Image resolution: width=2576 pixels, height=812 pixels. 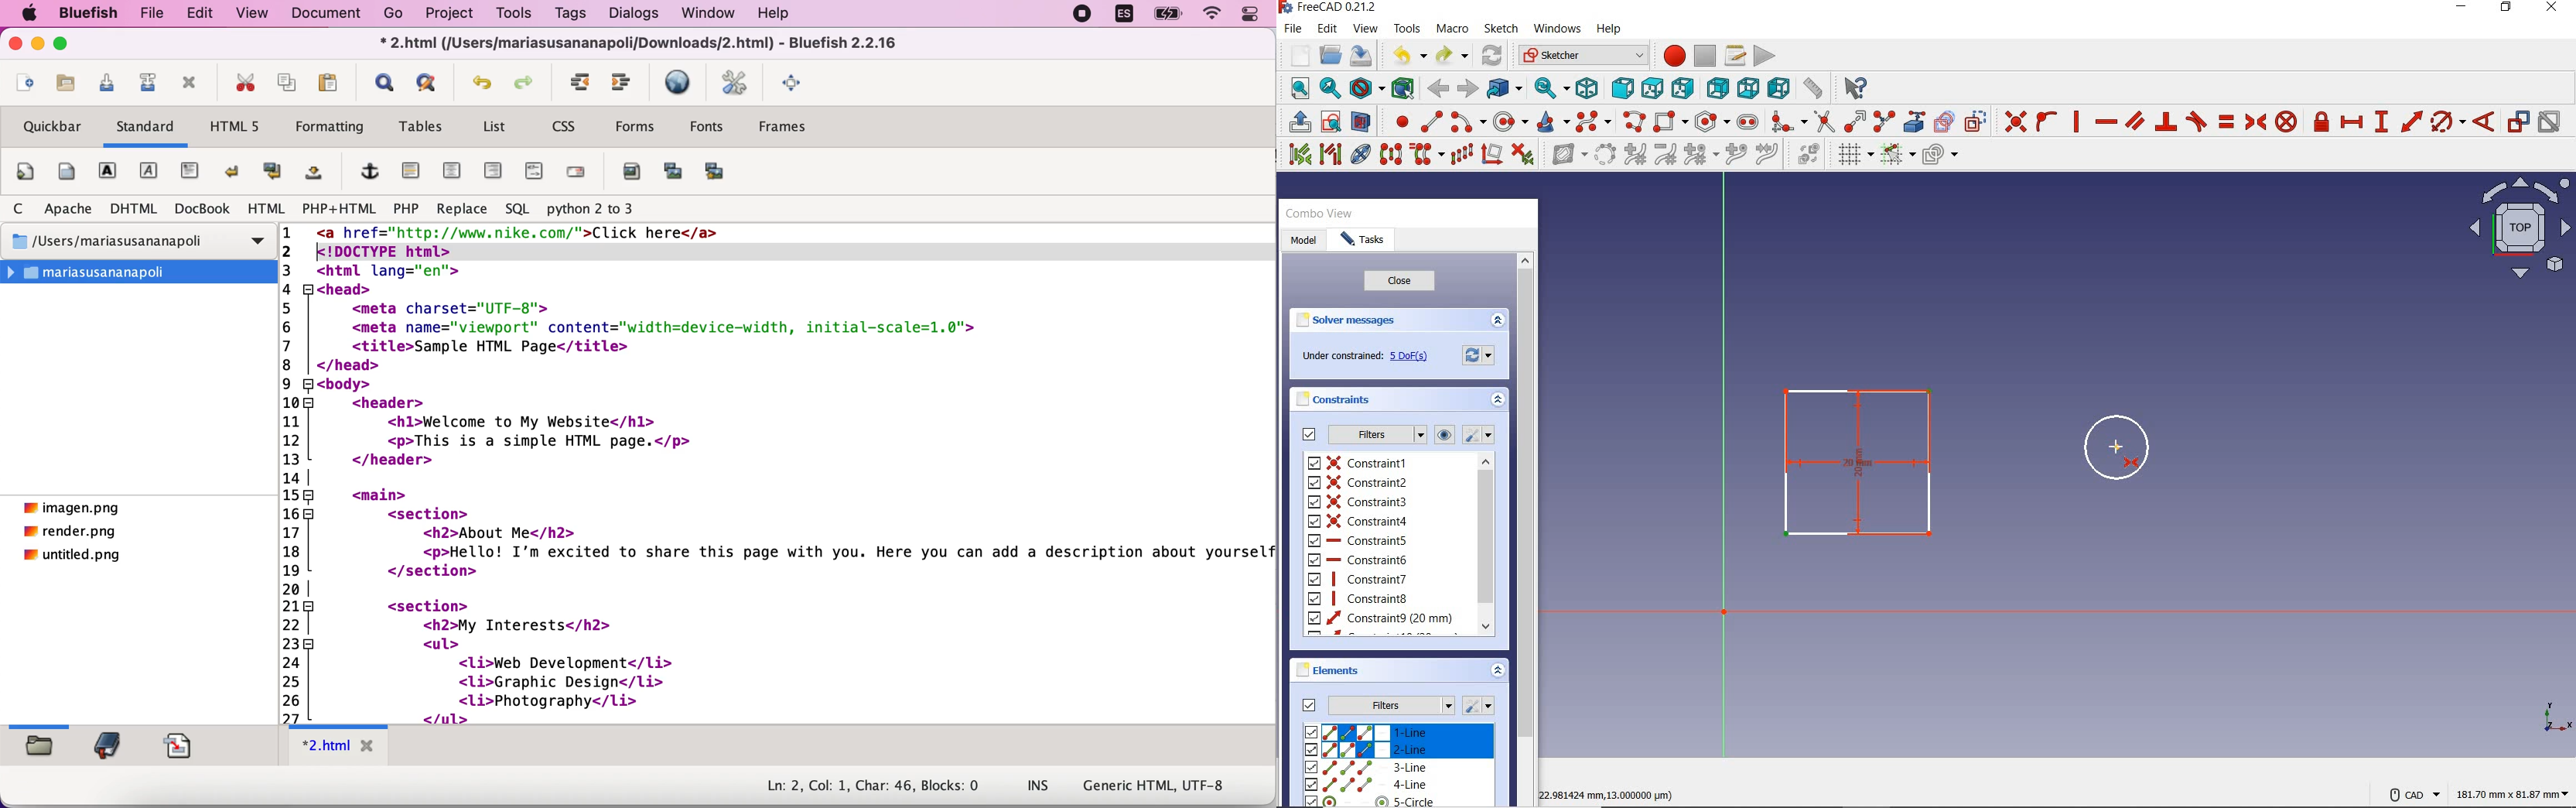 What do you see at coordinates (1358, 560) in the screenshot?
I see `constraint6` at bounding box center [1358, 560].